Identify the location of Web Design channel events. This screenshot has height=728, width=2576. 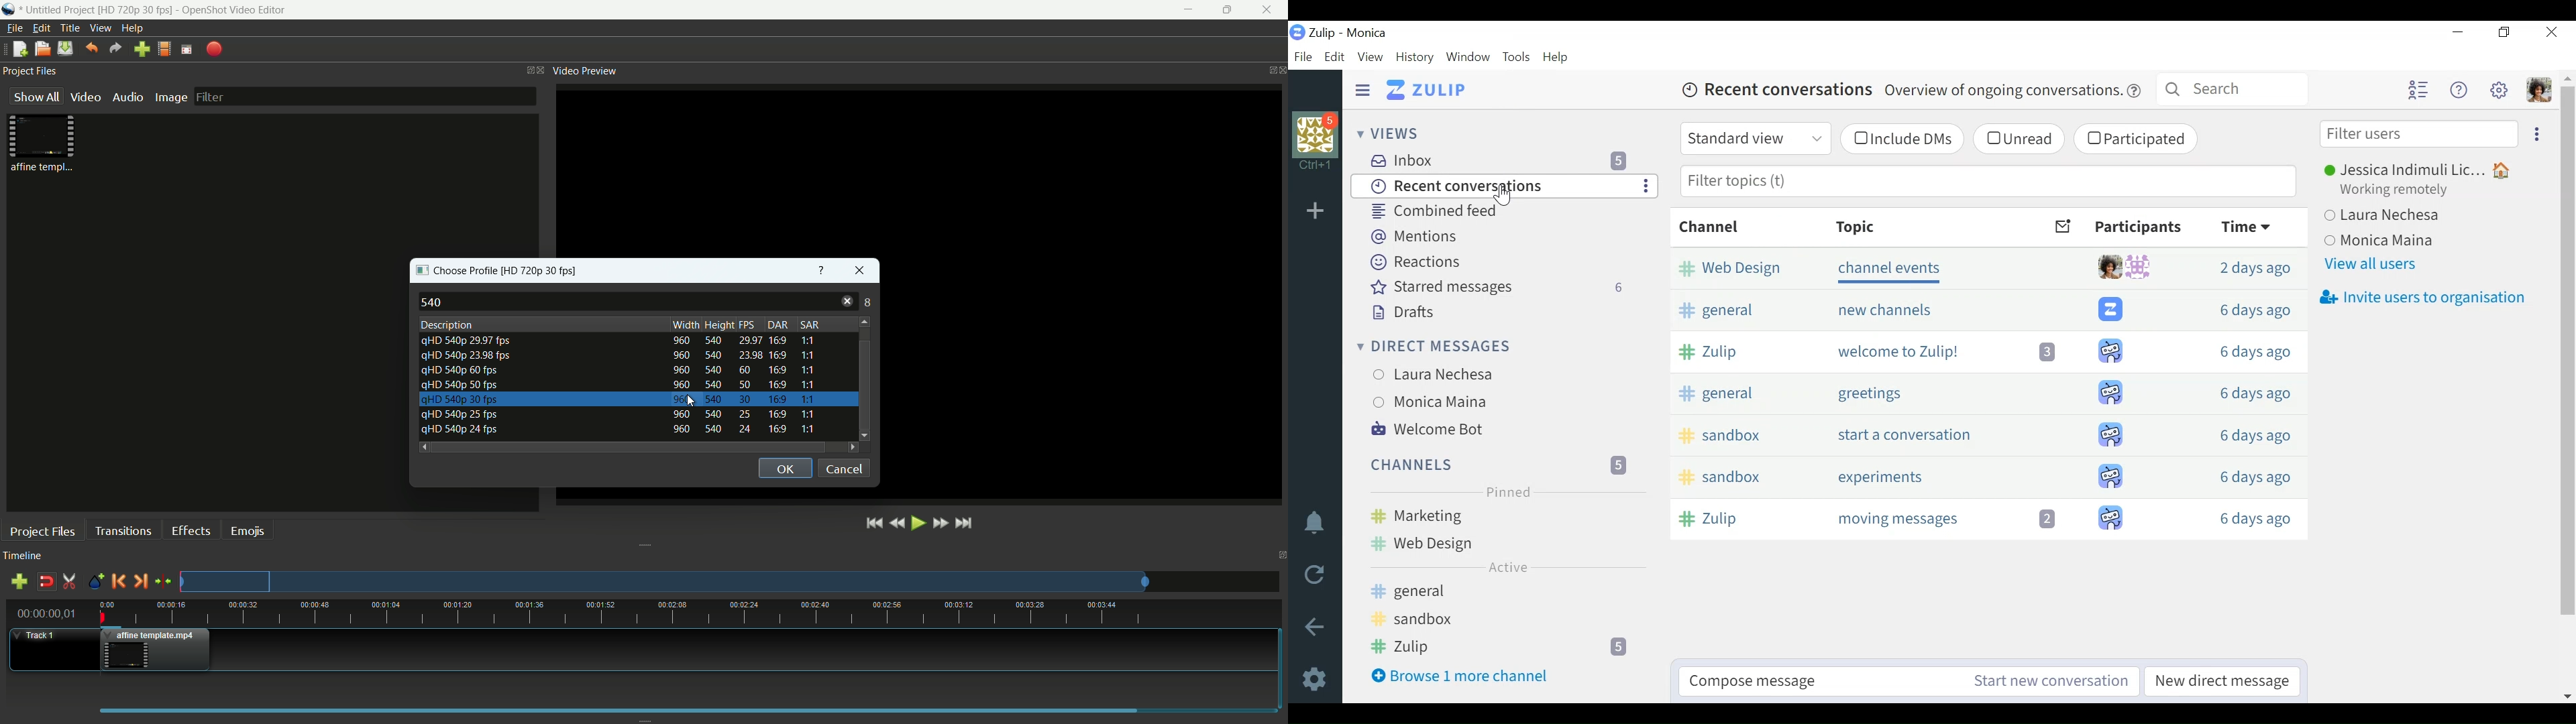
(1986, 266).